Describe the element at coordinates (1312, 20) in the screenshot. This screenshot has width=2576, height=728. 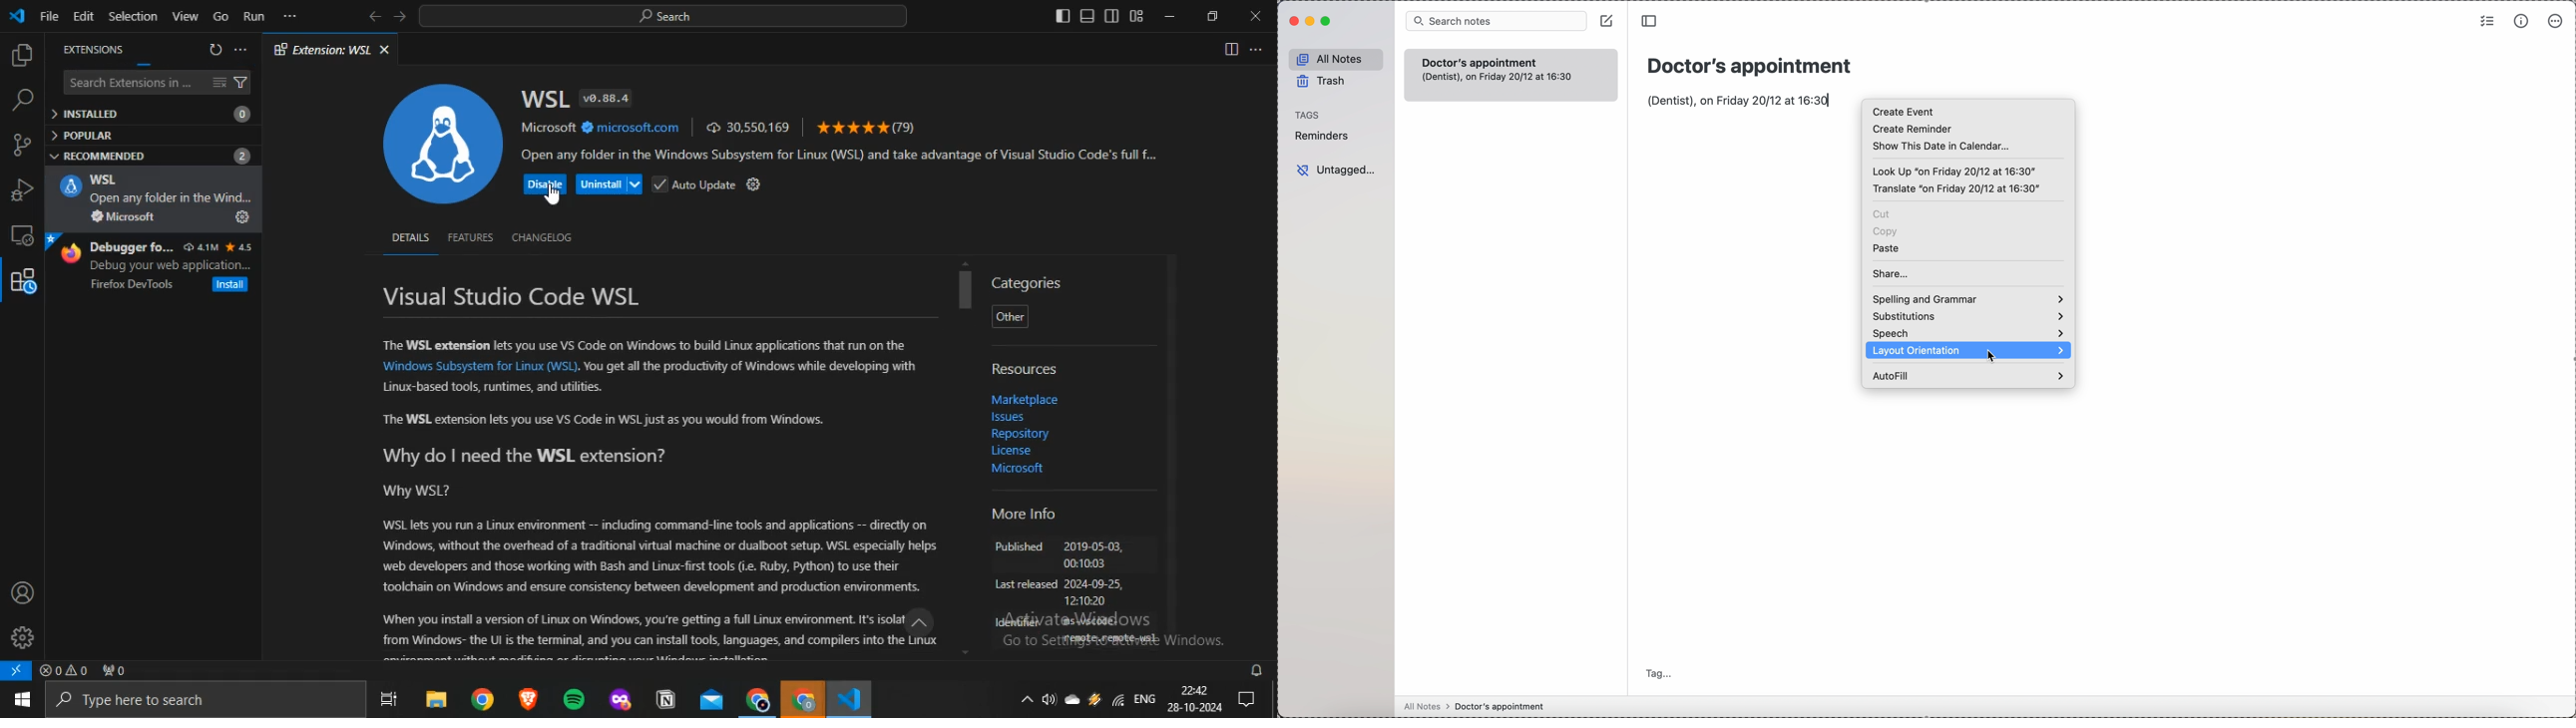
I see `minimize Simplenote` at that location.